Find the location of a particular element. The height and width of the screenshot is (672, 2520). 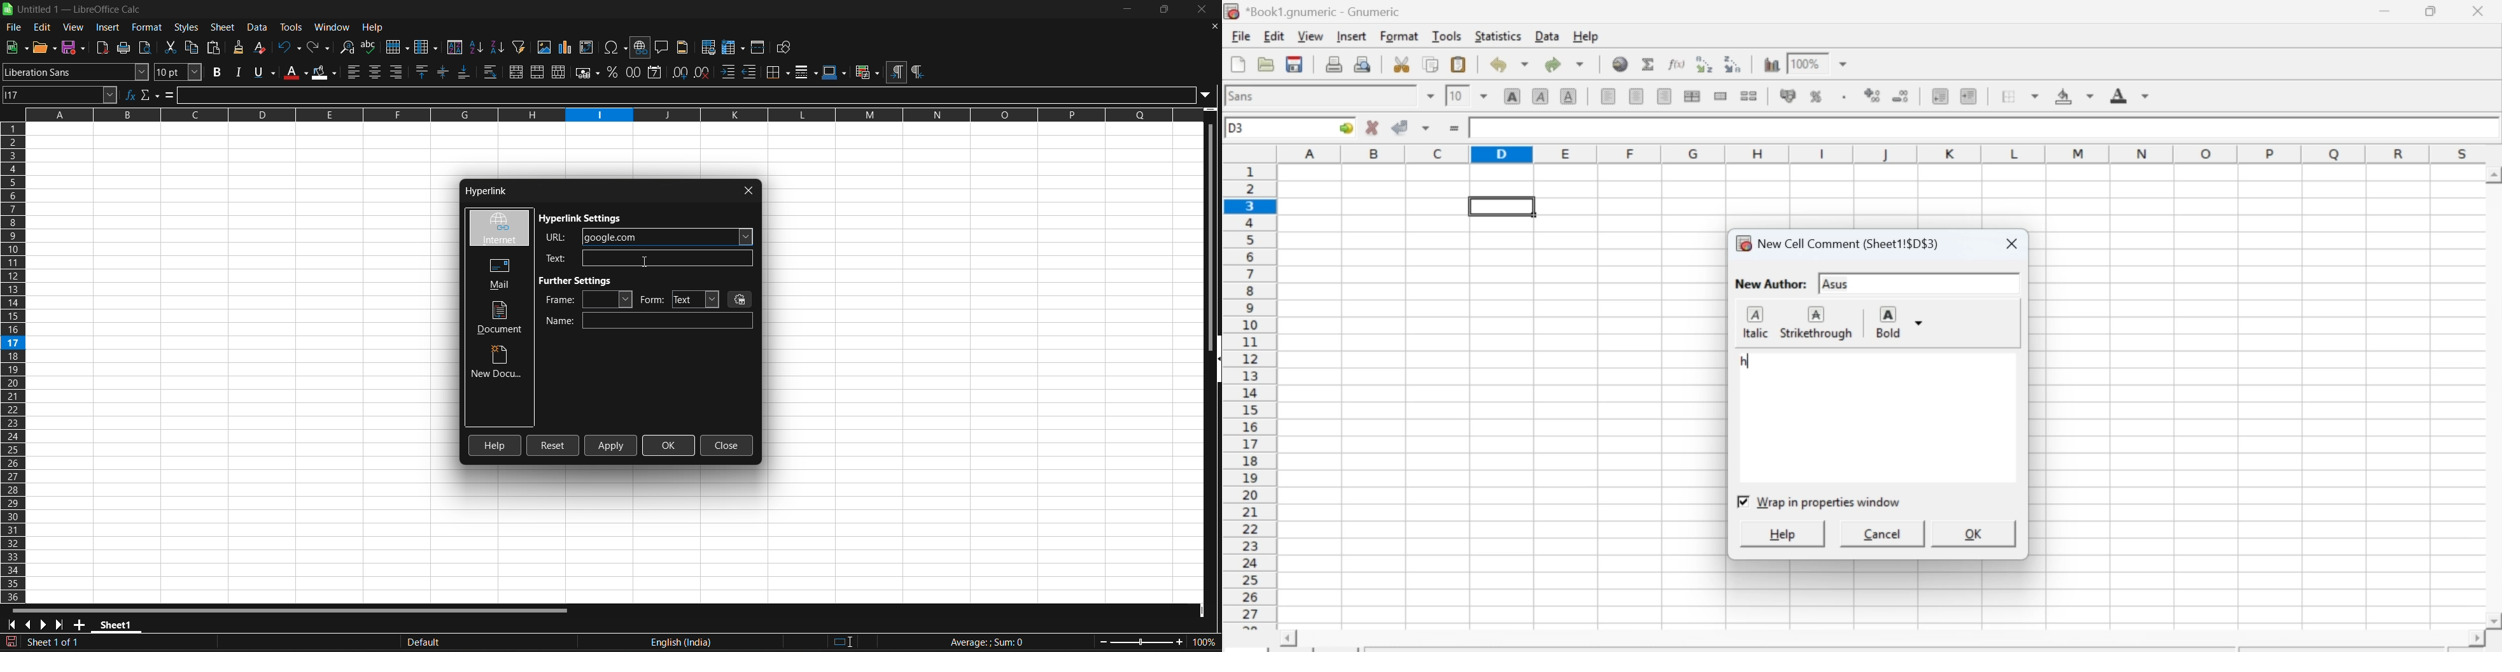

standard selection is located at coordinates (845, 642).